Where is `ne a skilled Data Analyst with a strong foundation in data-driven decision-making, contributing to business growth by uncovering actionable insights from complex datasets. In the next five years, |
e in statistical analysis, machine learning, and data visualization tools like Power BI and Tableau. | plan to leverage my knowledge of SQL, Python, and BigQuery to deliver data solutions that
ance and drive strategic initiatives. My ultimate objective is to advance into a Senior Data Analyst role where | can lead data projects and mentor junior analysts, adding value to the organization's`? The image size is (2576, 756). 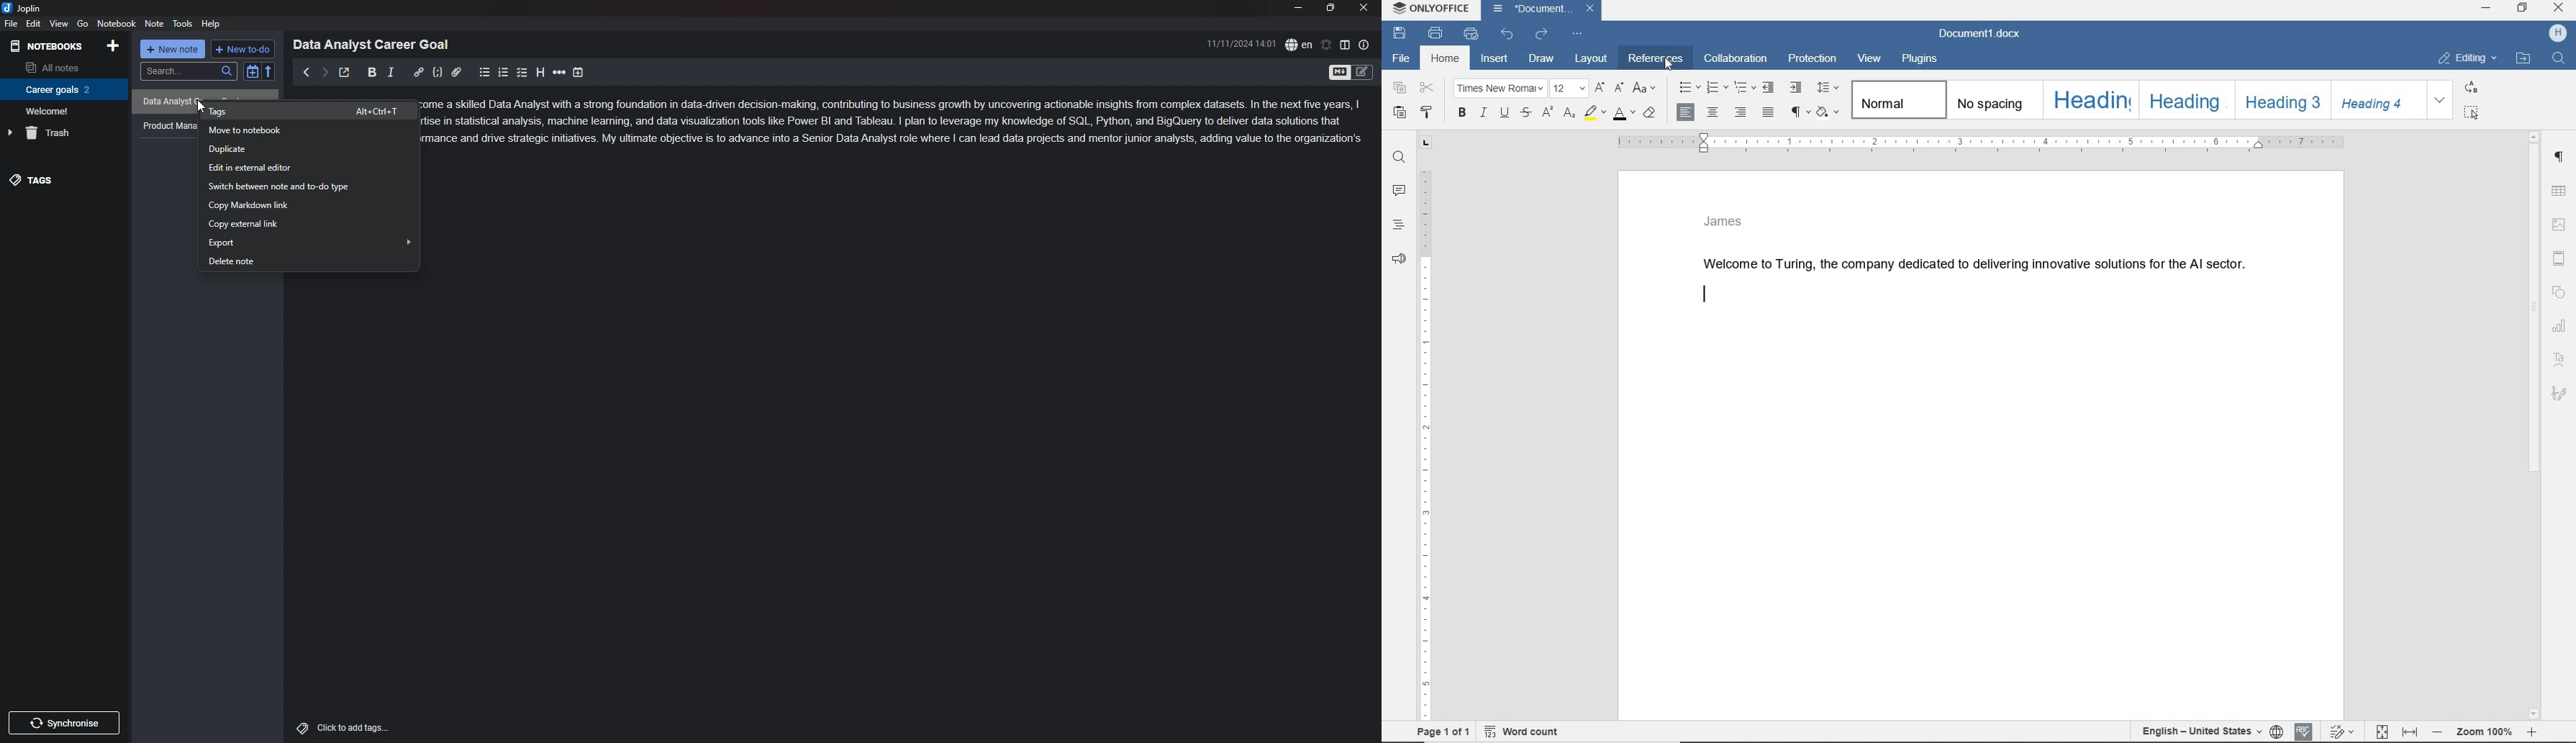 ne a skilled Data Analyst with a strong foundation in data-driven decision-making, contributing to business growth by uncovering actionable insights from complex datasets. In the next five years, |
e in statistical analysis, machine learning, and data visualization tools like Power BI and Tableau. | plan to leverage my knowledge of SQL, Python, and BigQuery to deliver data solutions that
ance and drive strategic initiatives. My ultimate objective is to advance into a Senior Data Analyst role where | can lead data projects and mentor junior analysts, adding value to the organization's is located at coordinates (902, 124).